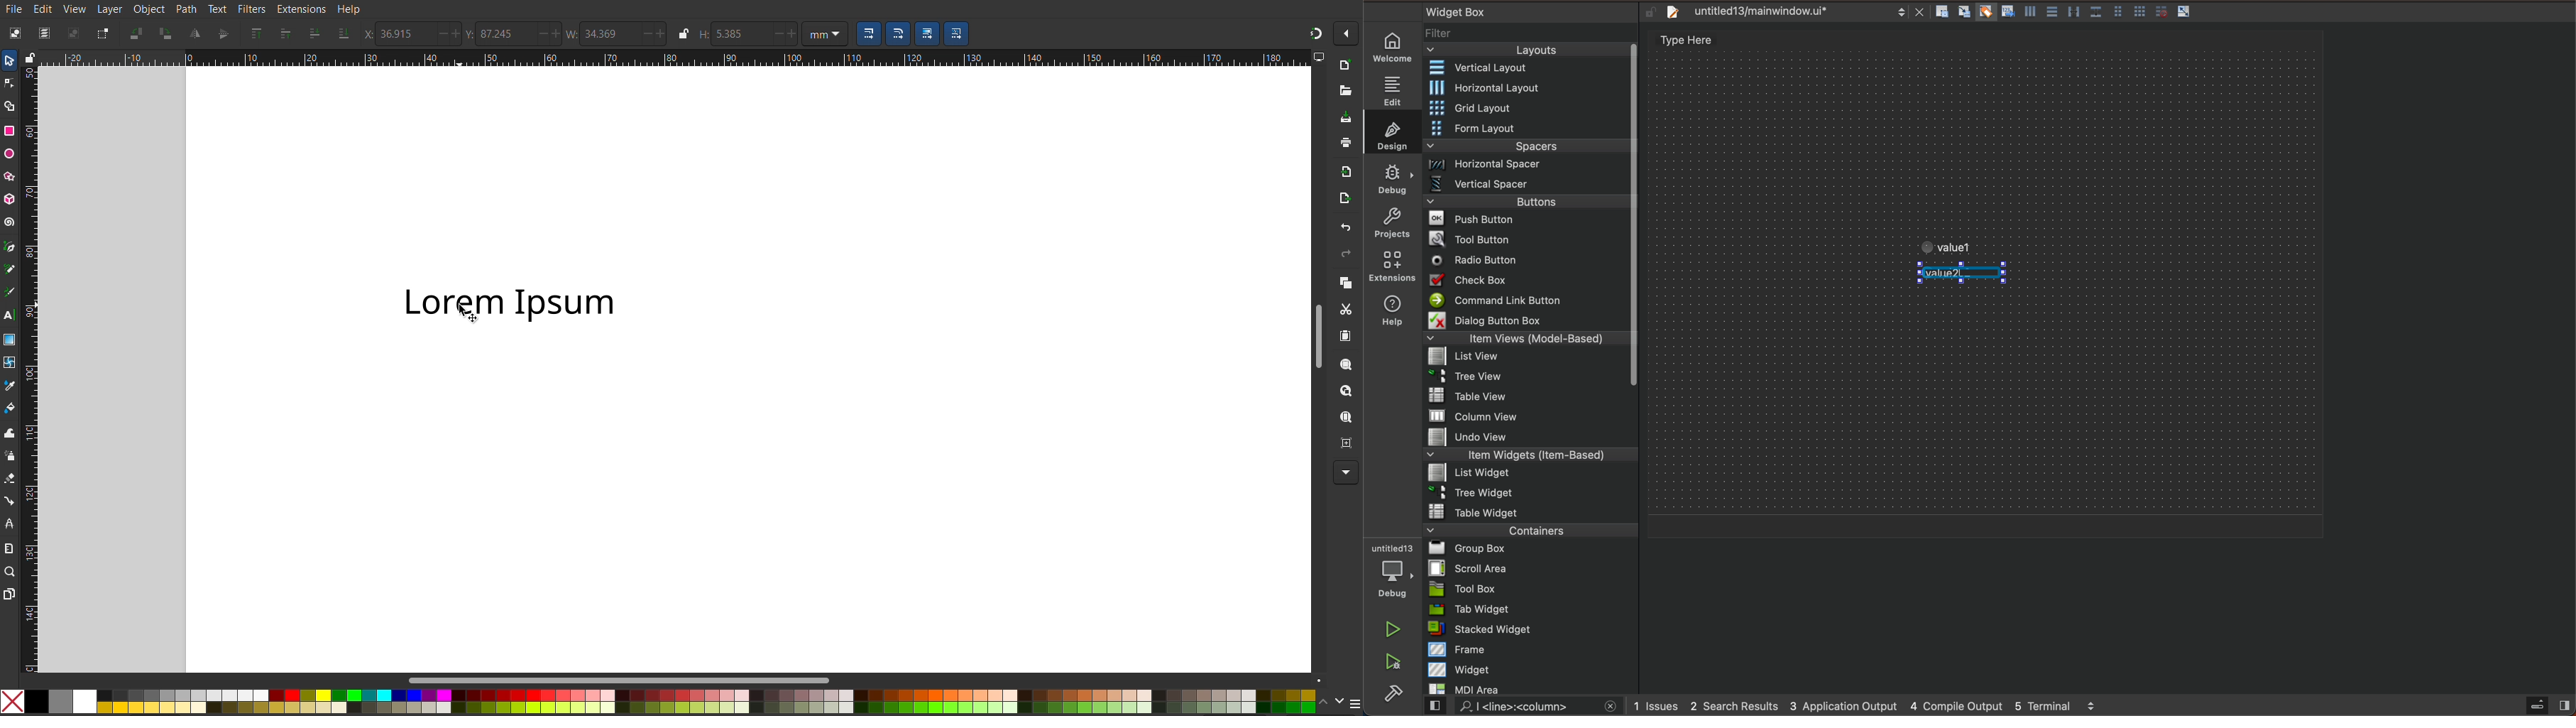  What do you see at coordinates (1985, 12) in the screenshot?
I see `` at bounding box center [1985, 12].